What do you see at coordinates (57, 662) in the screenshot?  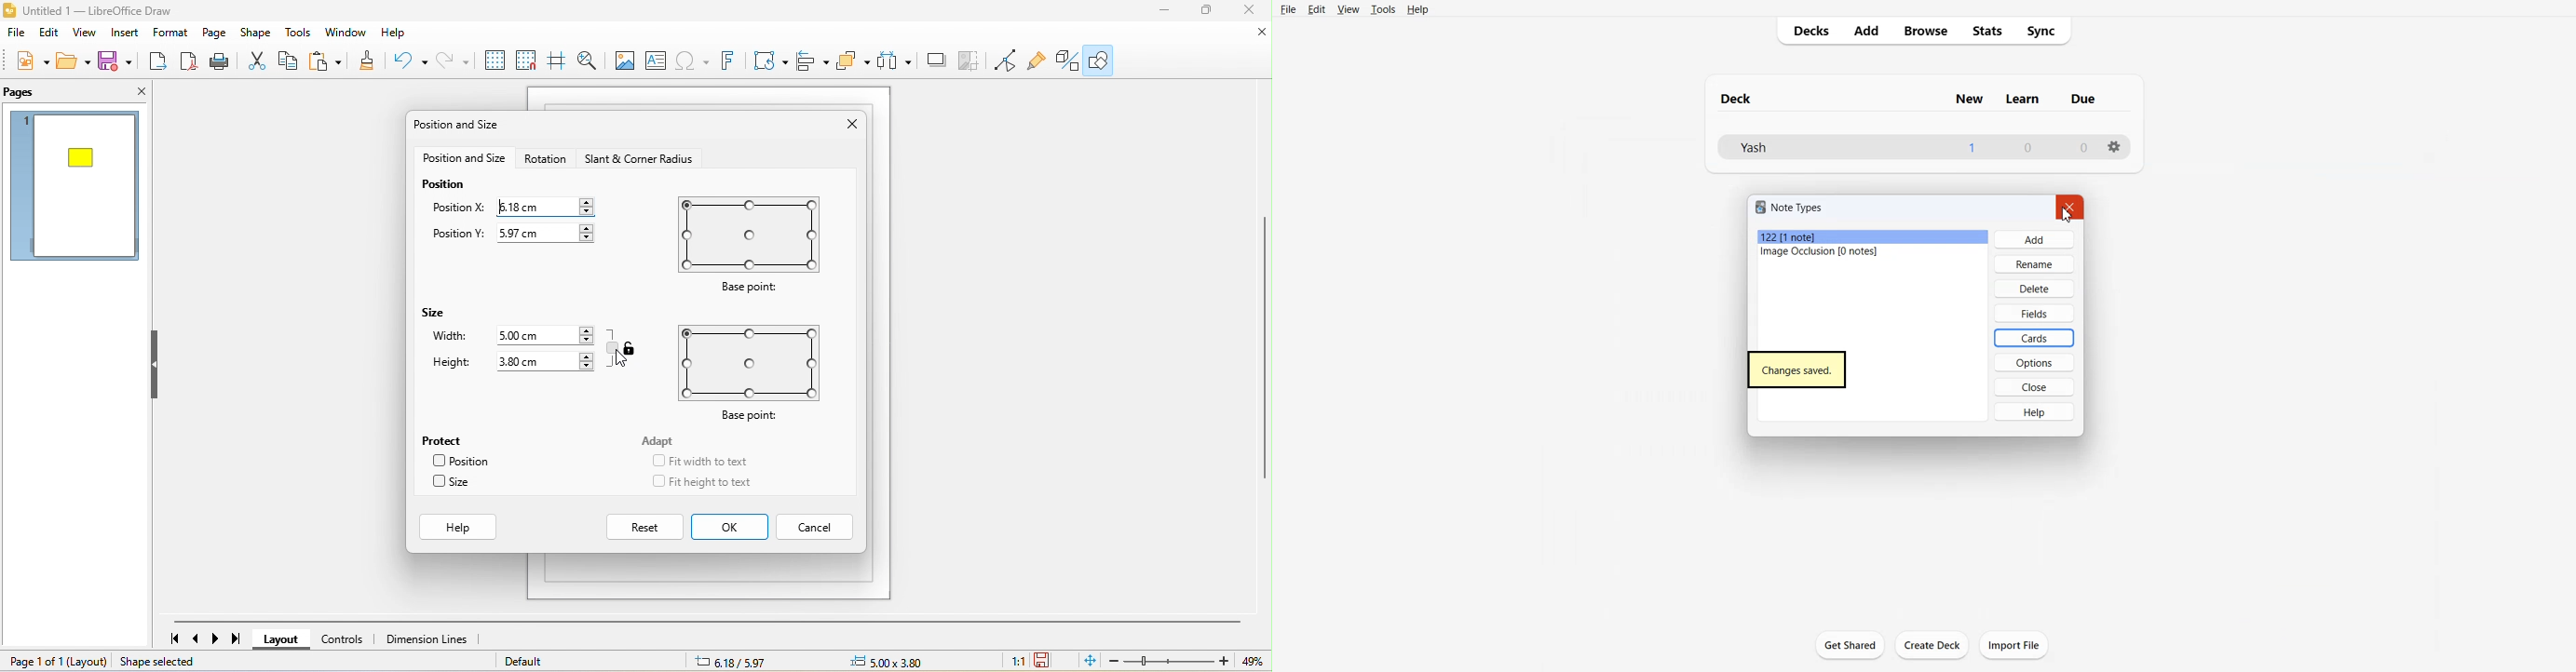 I see `page 1 of 1` at bounding box center [57, 662].